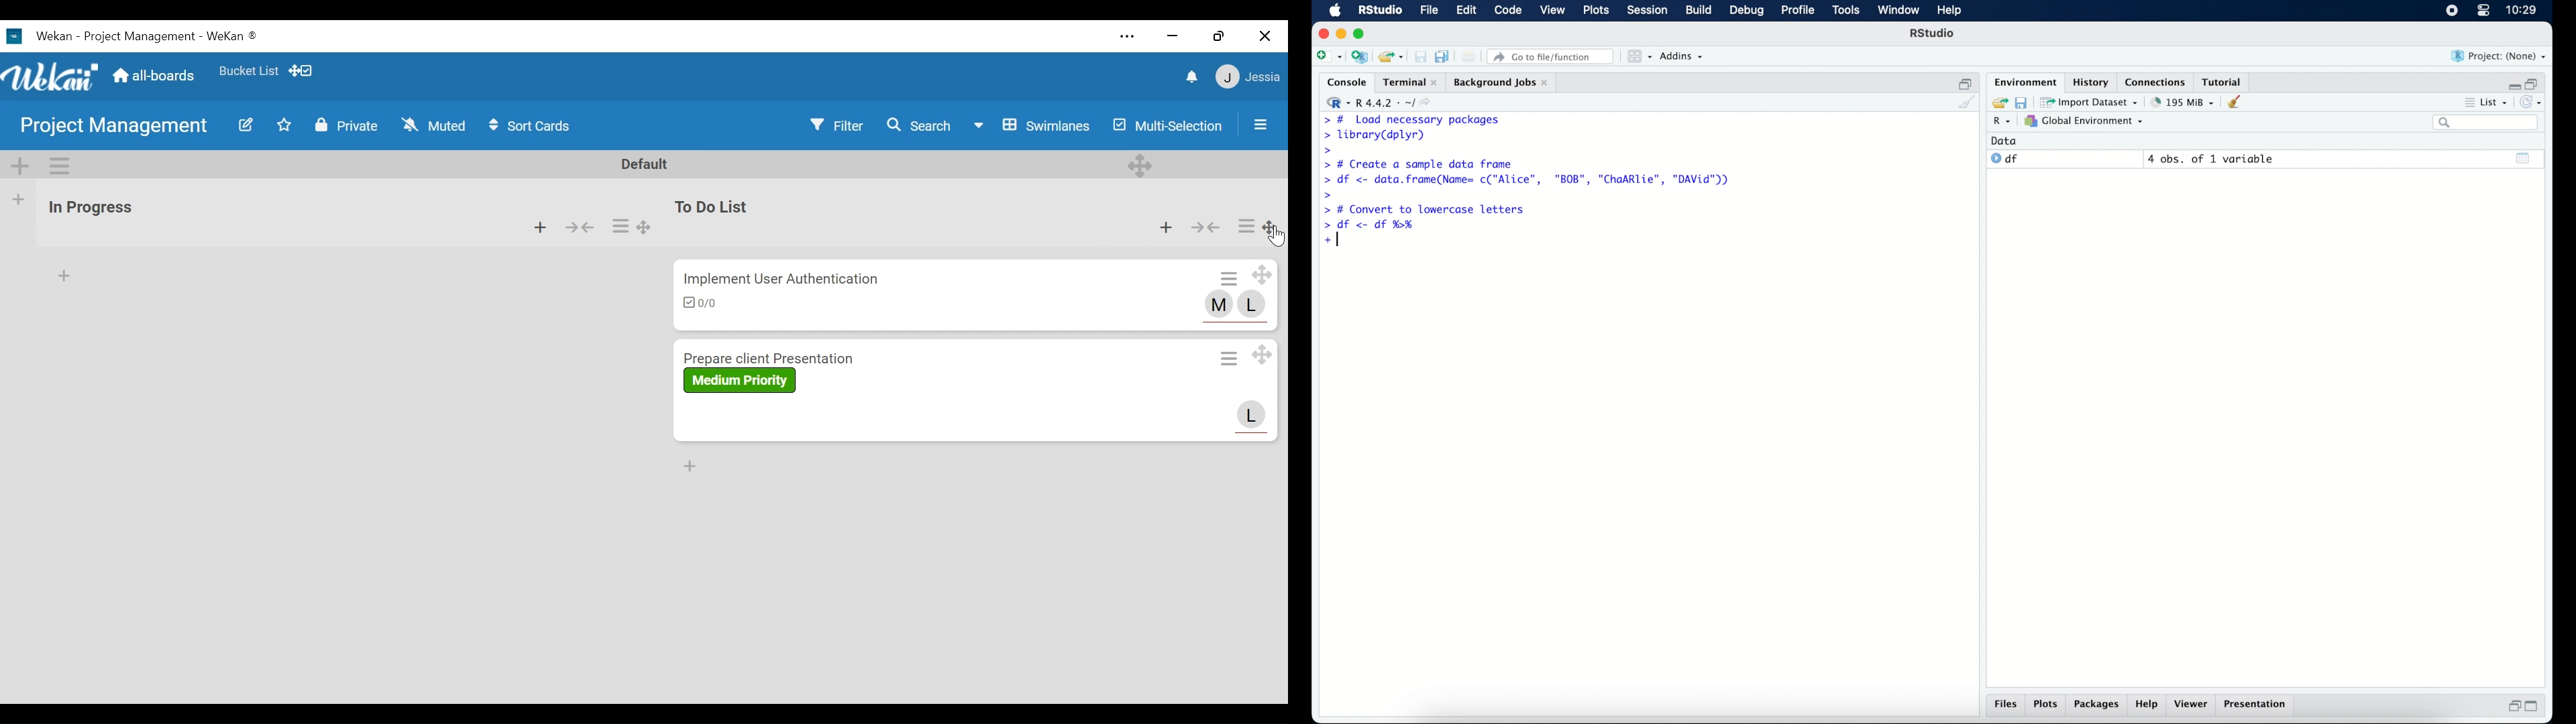 This screenshot has width=2576, height=728. Describe the element at coordinates (2097, 706) in the screenshot. I see `packages` at that location.